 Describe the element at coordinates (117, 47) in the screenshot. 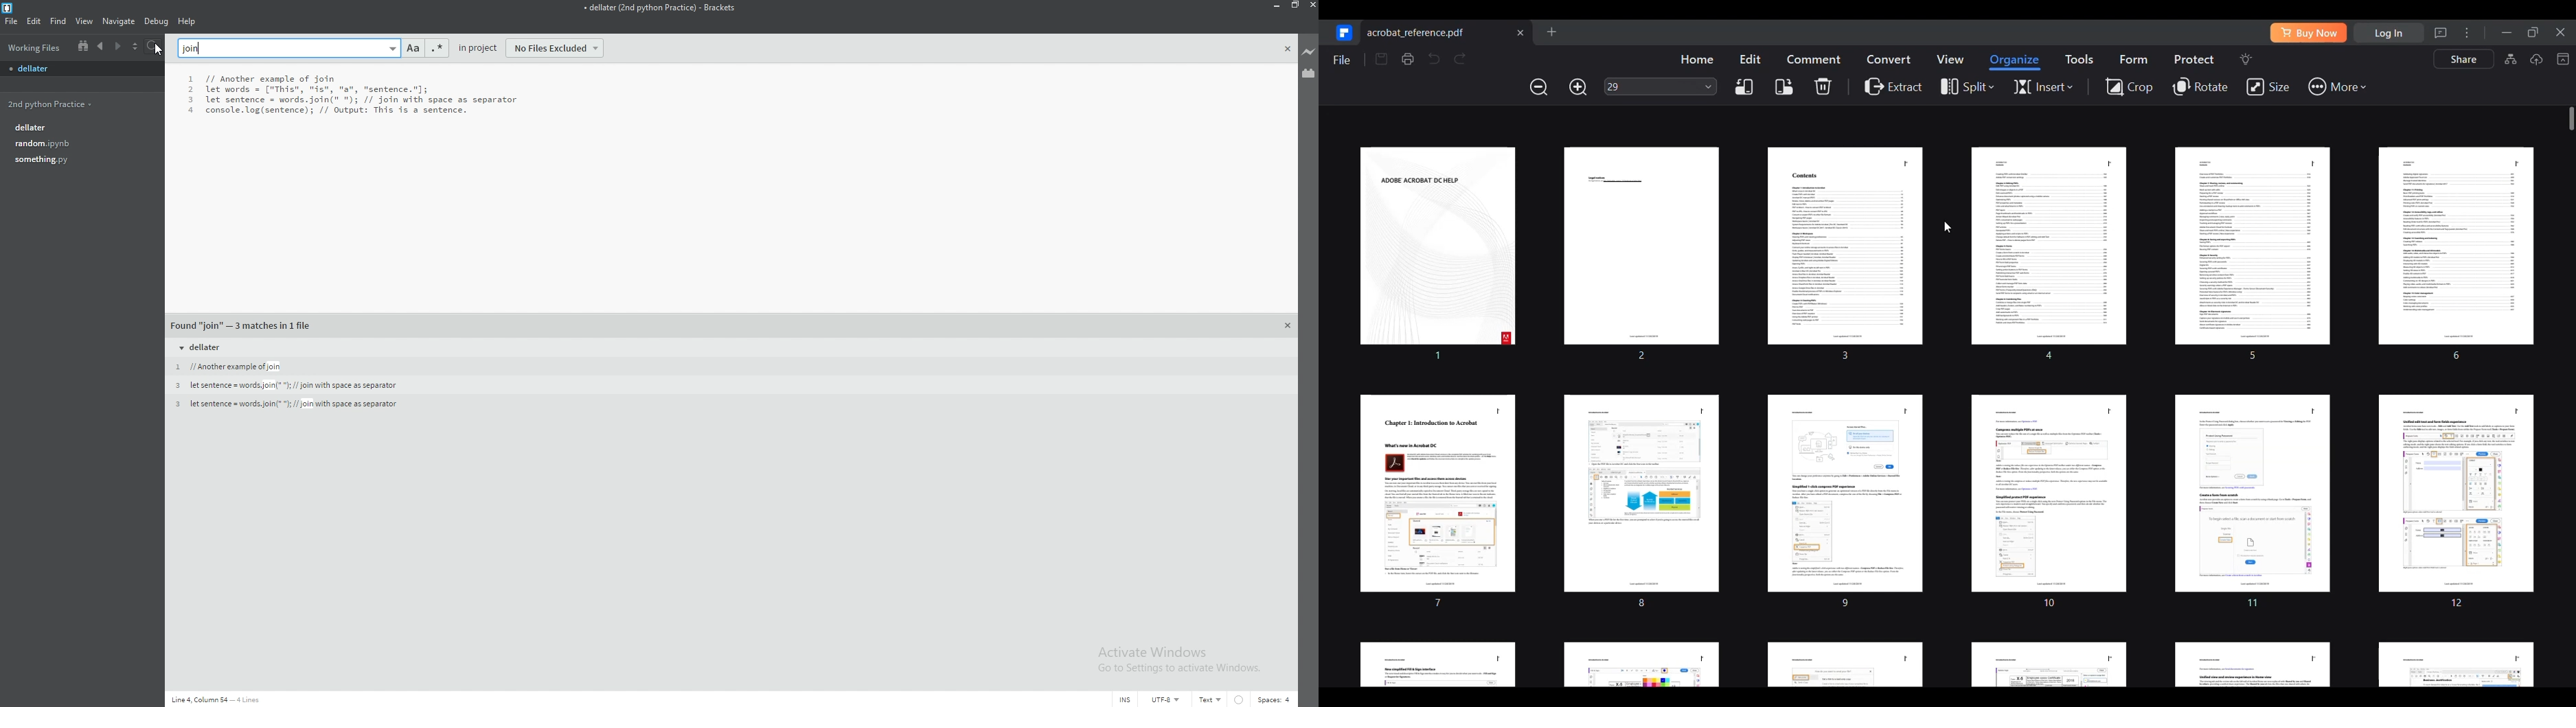

I see `next` at that location.